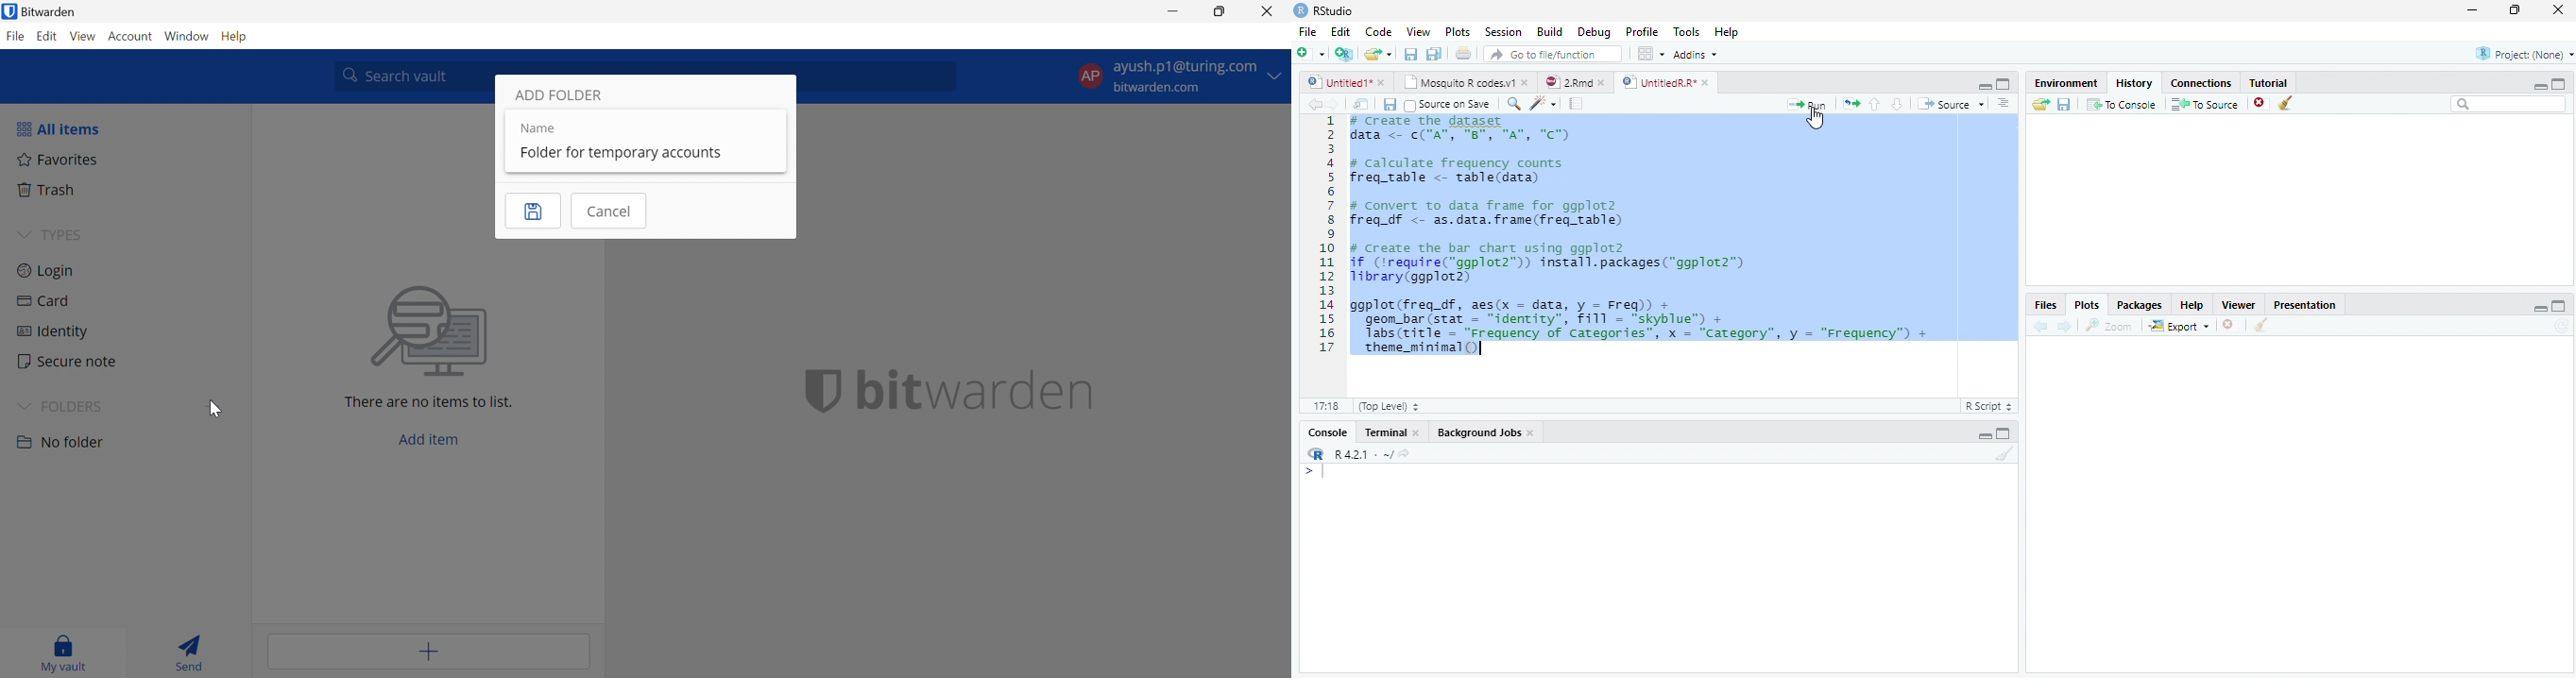  What do you see at coordinates (2141, 304) in the screenshot?
I see `Packages` at bounding box center [2141, 304].